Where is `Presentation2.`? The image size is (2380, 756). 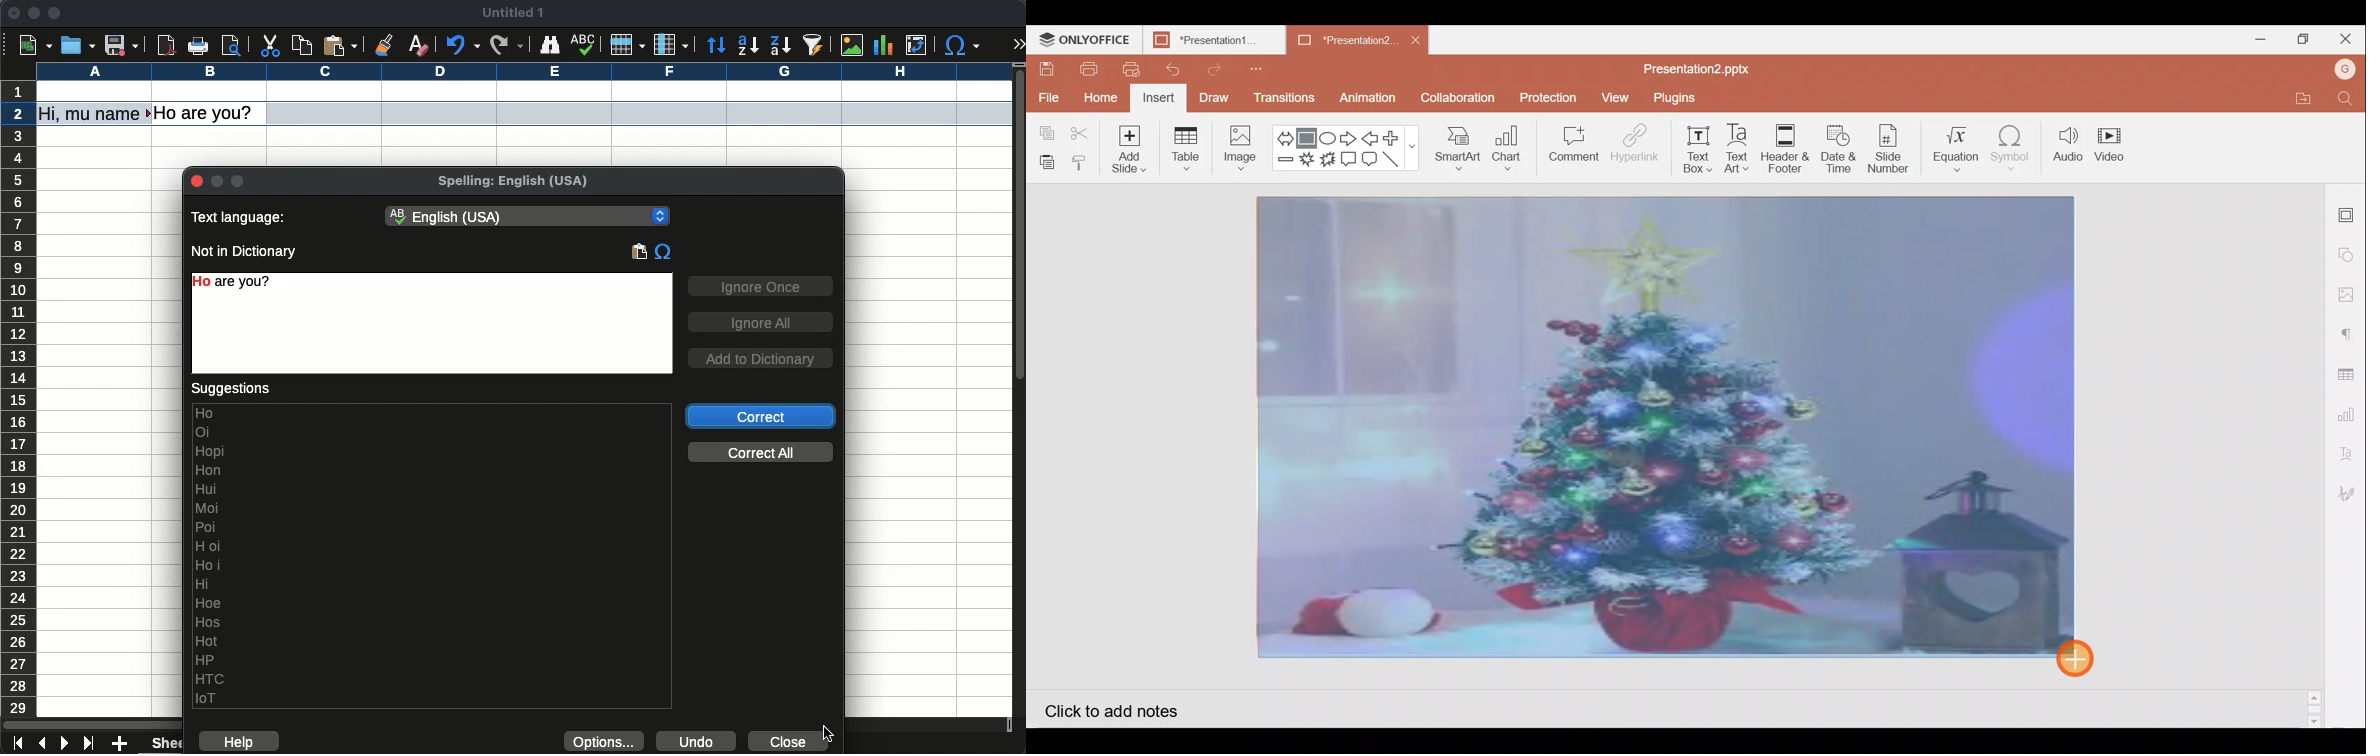 Presentation2. is located at coordinates (1341, 40).